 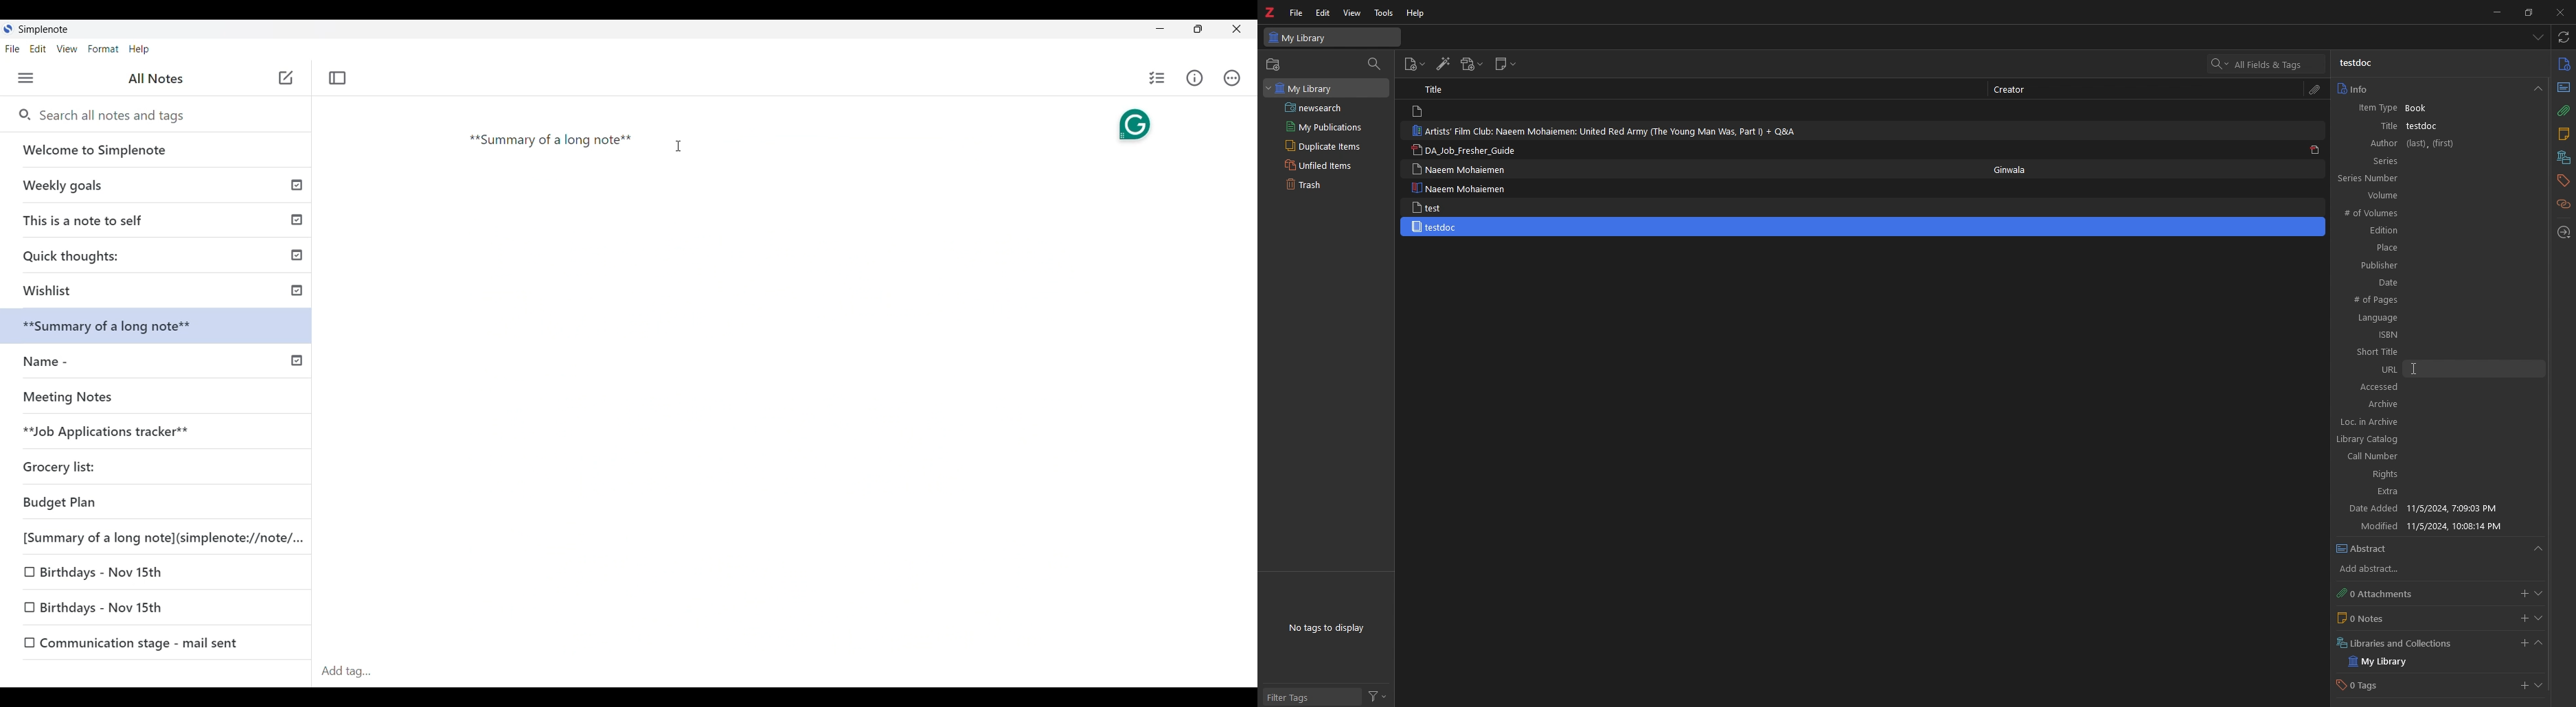 What do you see at coordinates (1608, 131) in the screenshot?
I see `Artists’ Film Club: Naeem Mohaiemen: United Red Army` at bounding box center [1608, 131].